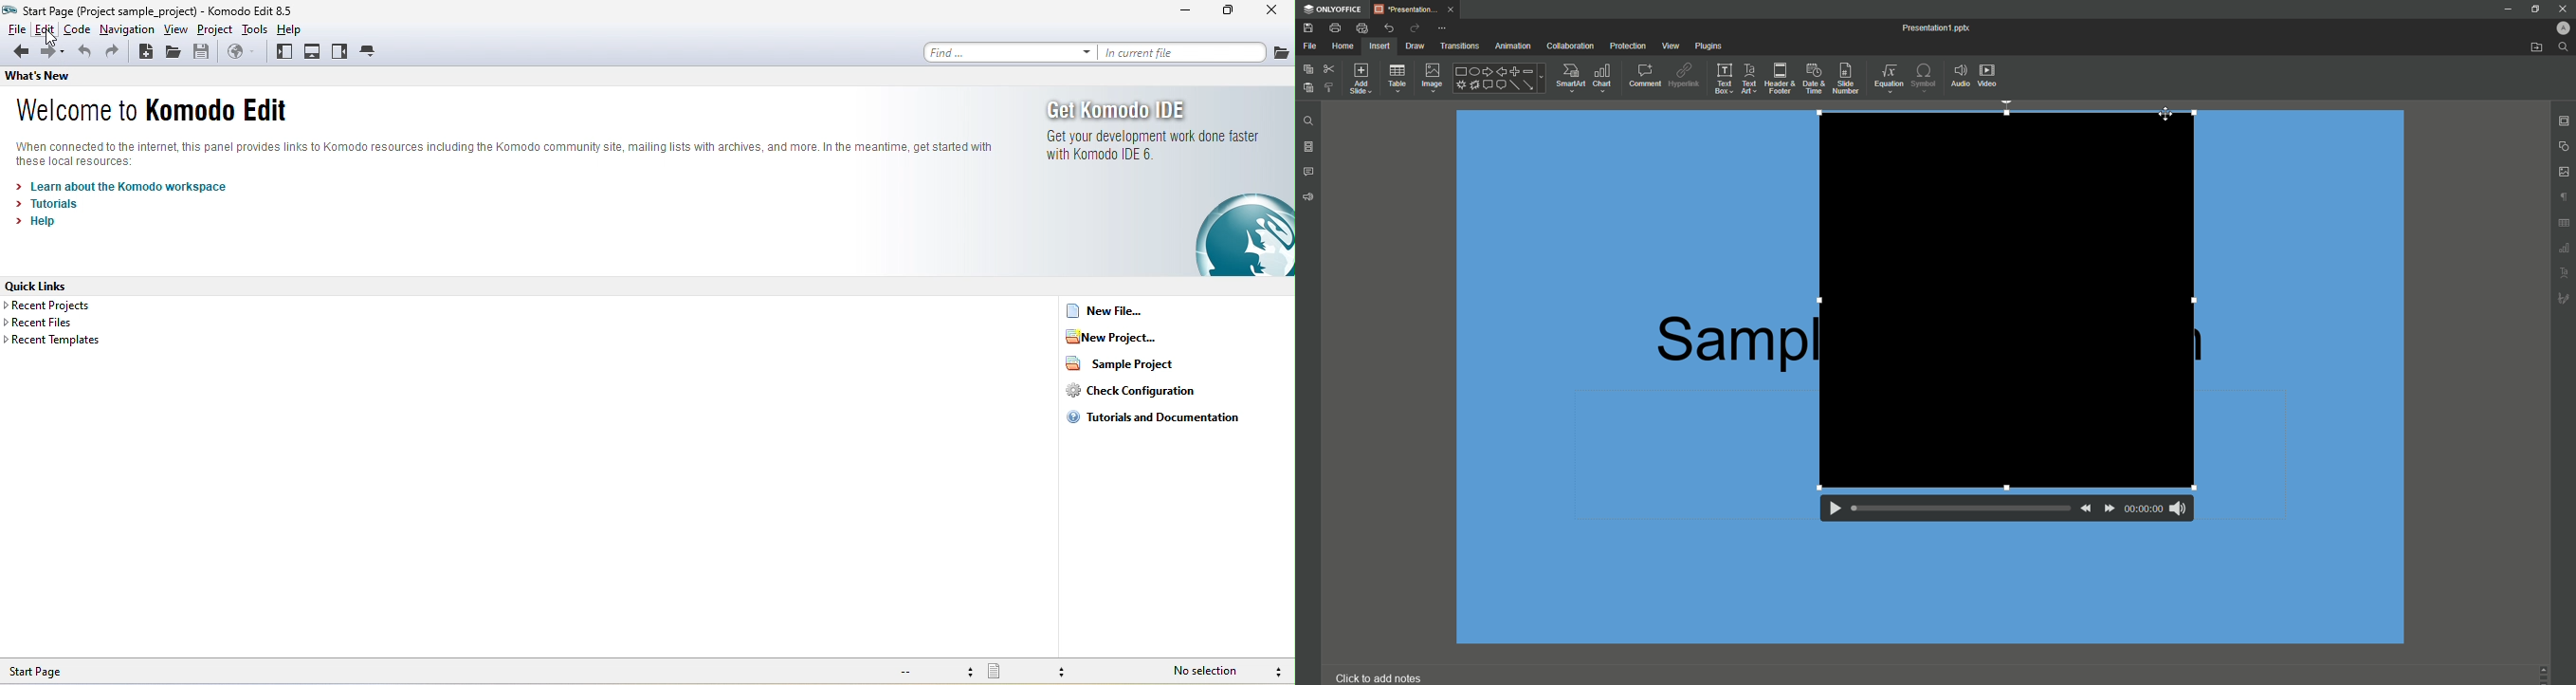  What do you see at coordinates (1779, 78) in the screenshot?
I see `Header and Footer` at bounding box center [1779, 78].